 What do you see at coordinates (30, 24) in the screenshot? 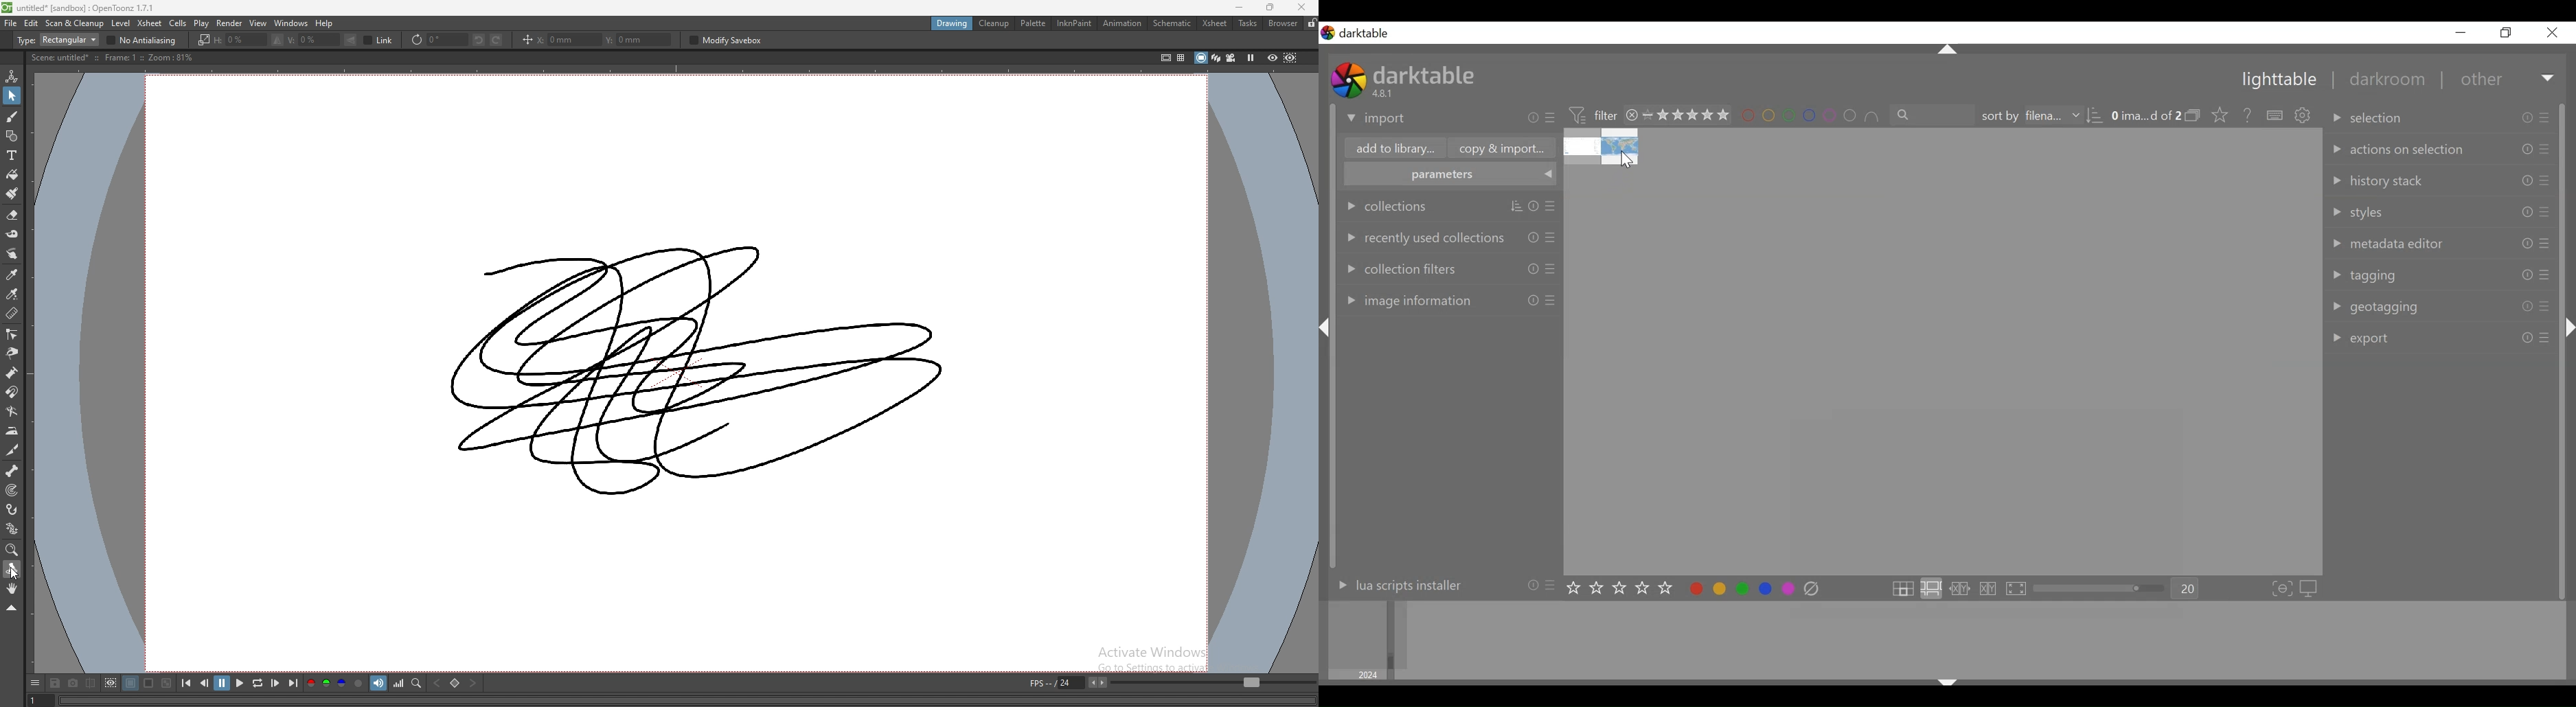
I see `edit` at bounding box center [30, 24].